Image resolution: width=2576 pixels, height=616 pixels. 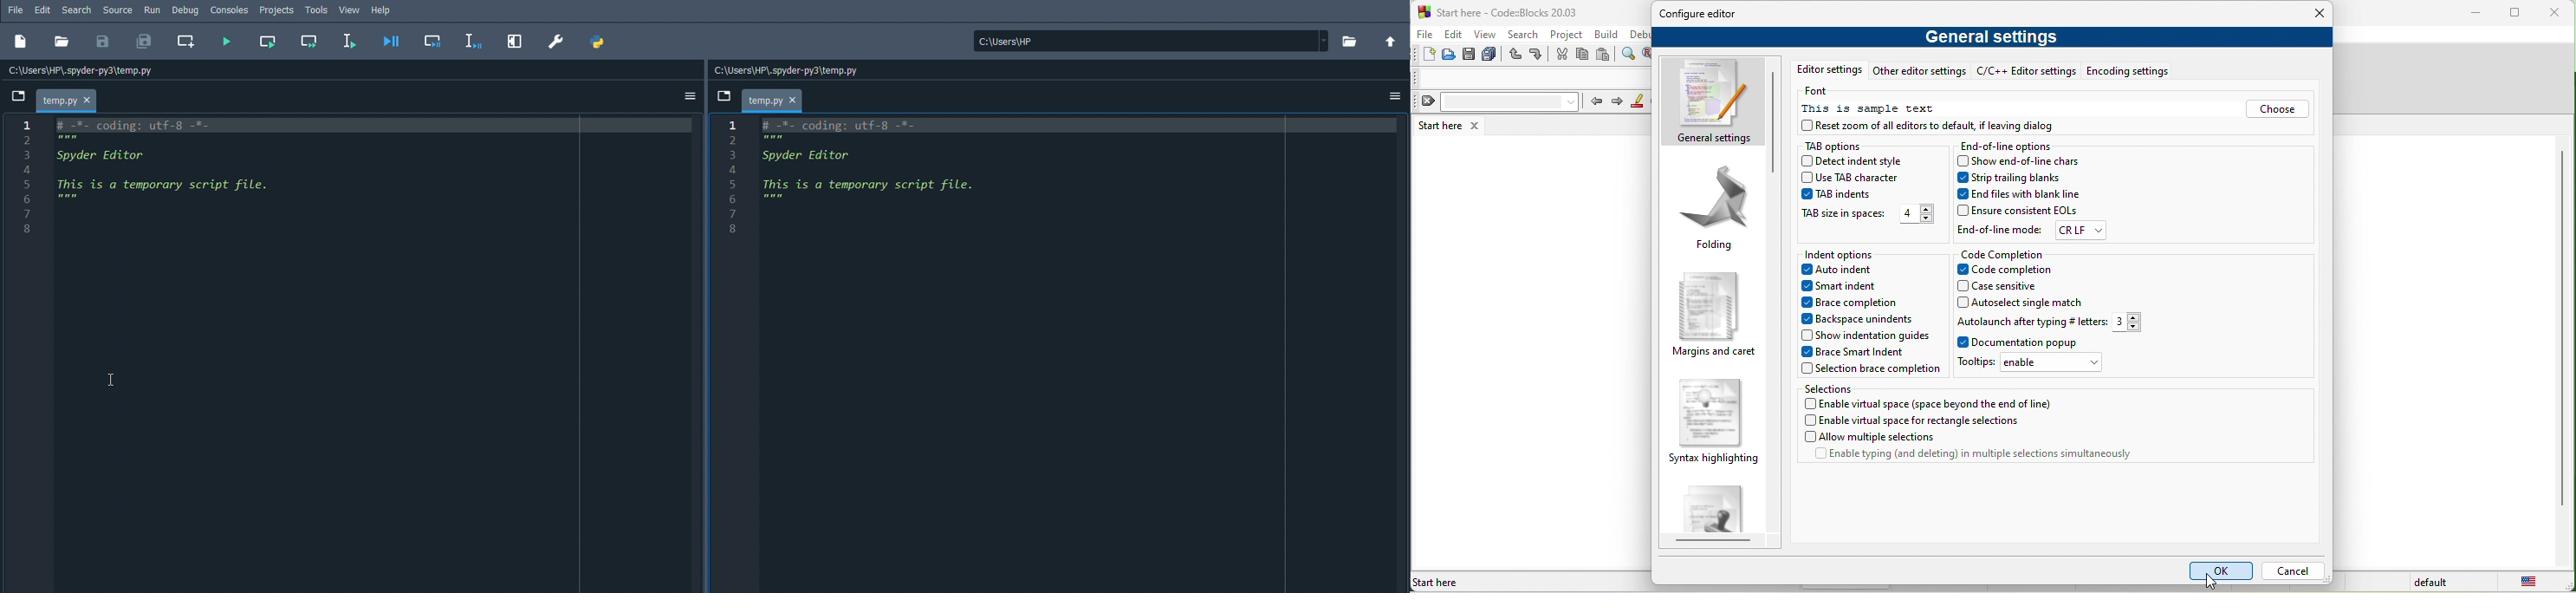 I want to click on Debug, so click(x=185, y=10).